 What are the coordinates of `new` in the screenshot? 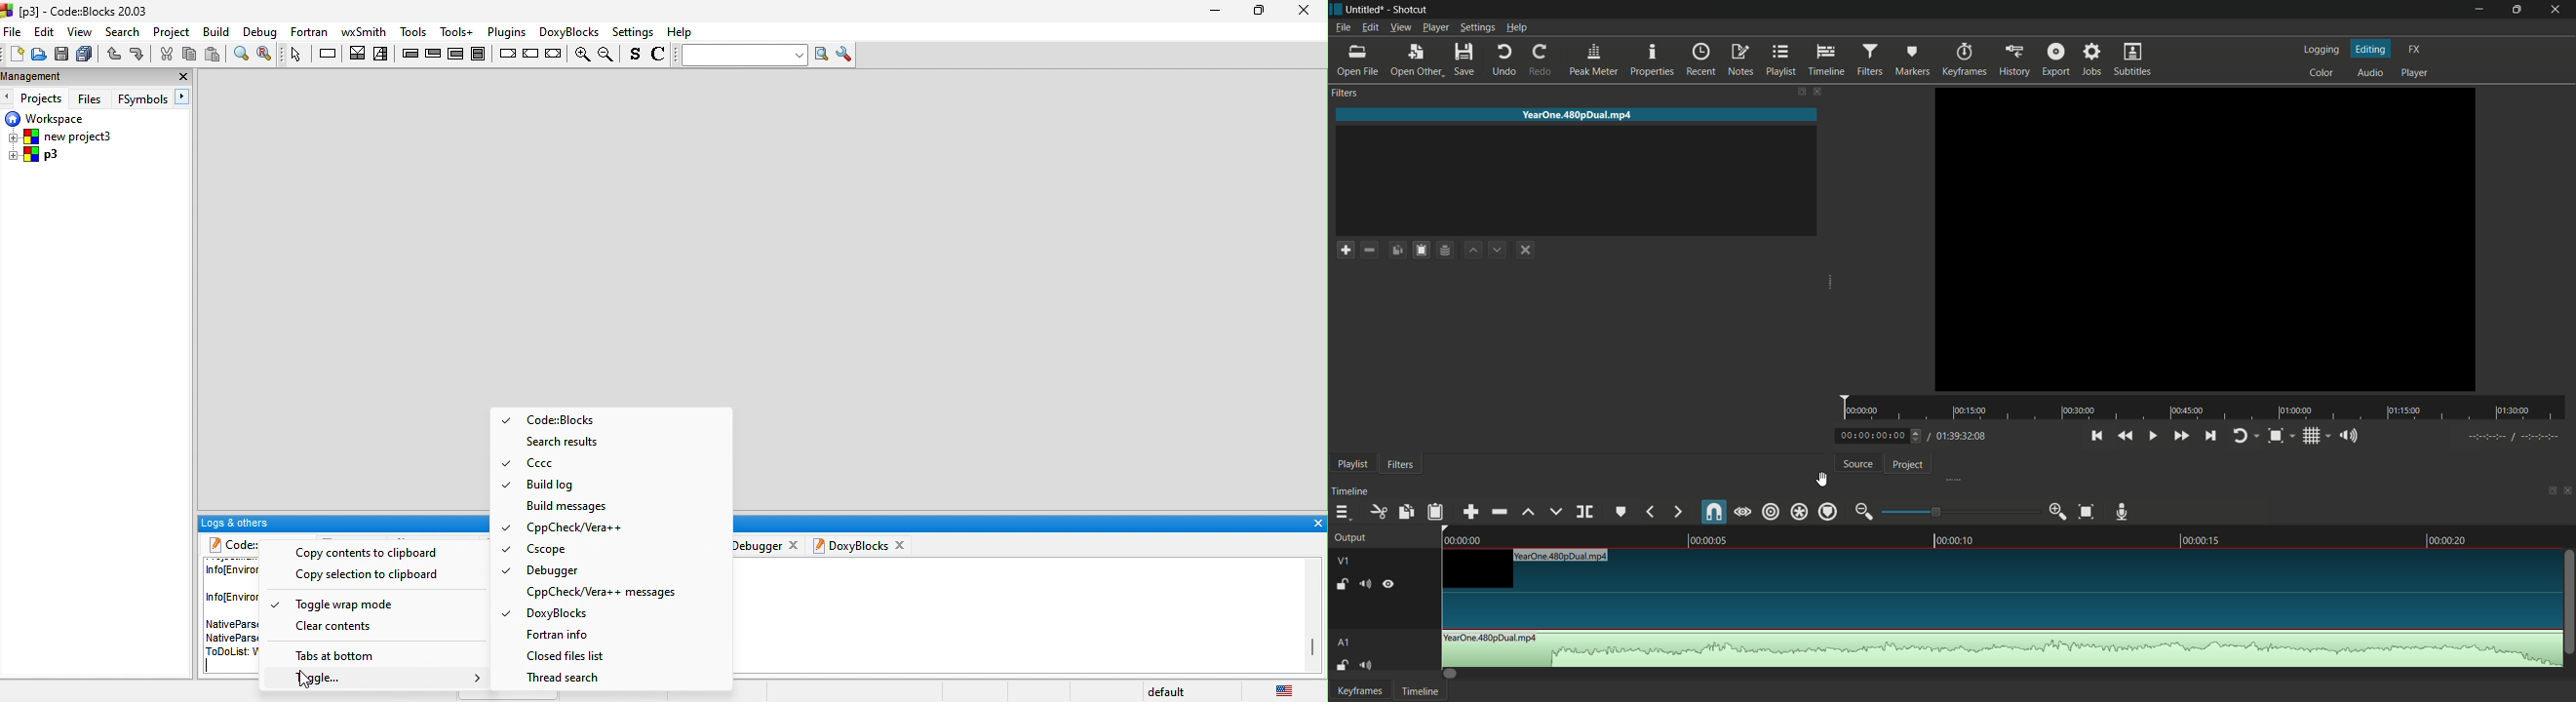 It's located at (14, 56).